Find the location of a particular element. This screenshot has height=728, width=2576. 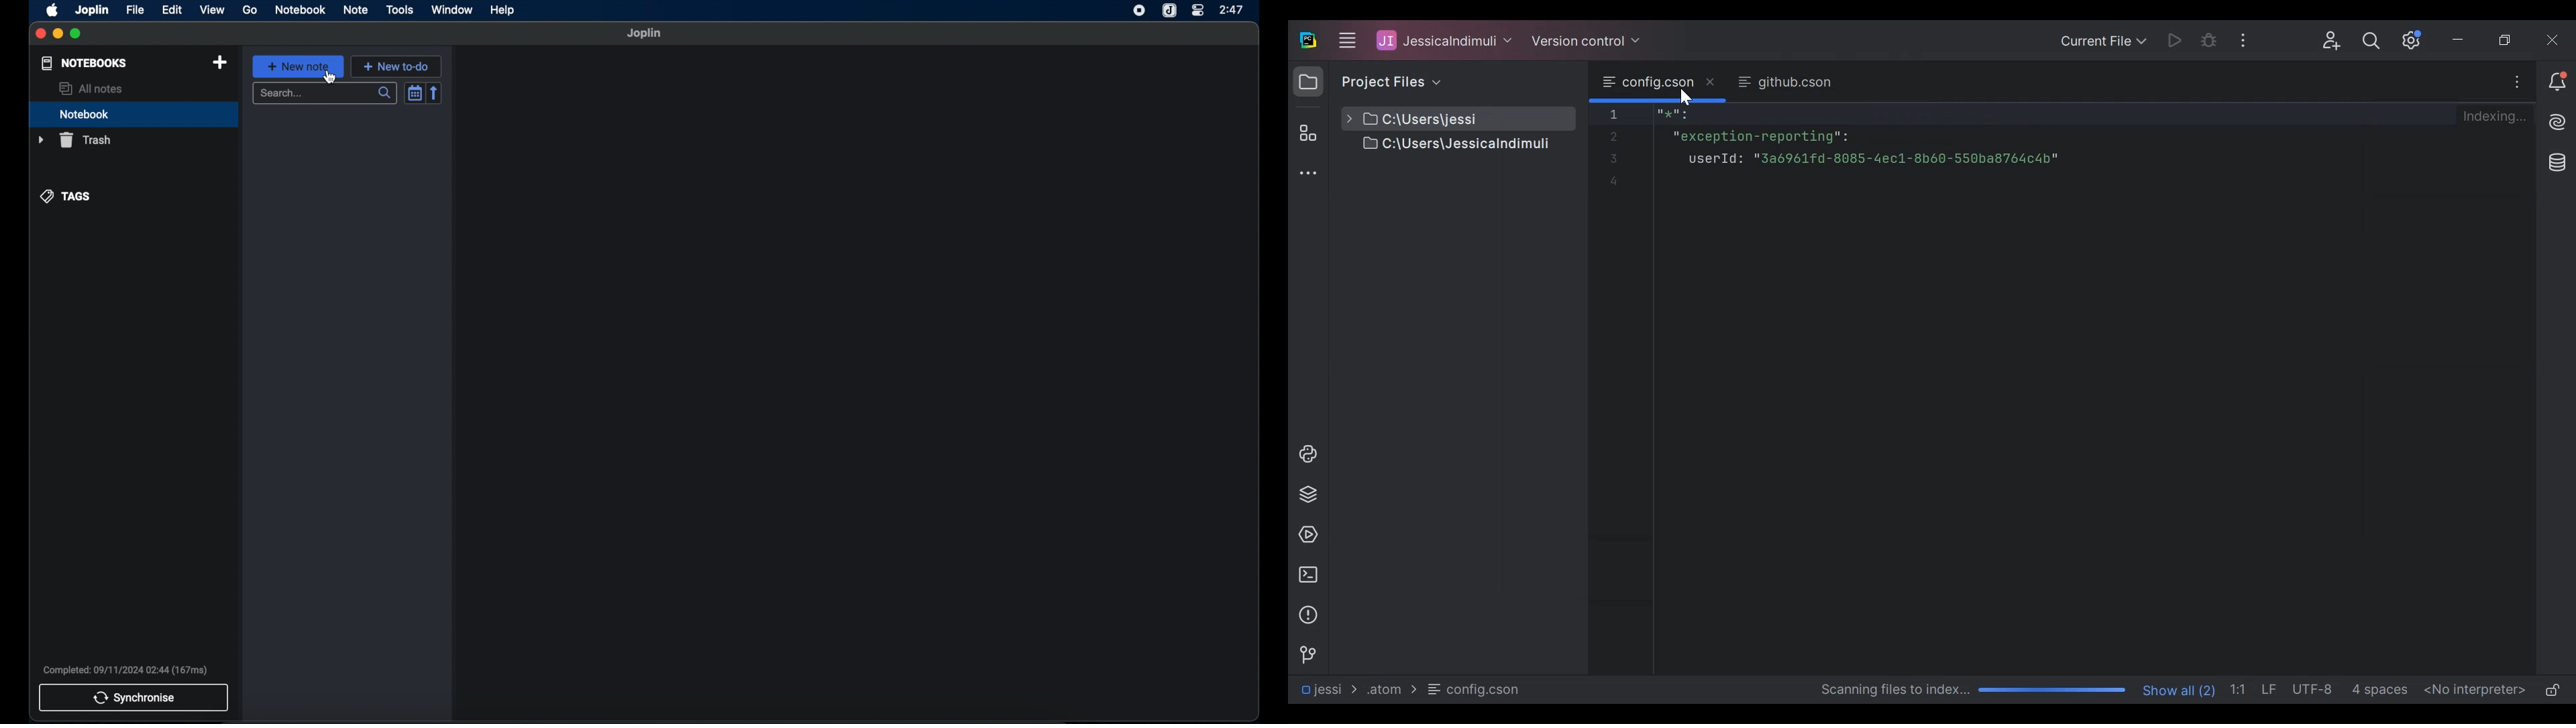

notebook is located at coordinates (133, 115).